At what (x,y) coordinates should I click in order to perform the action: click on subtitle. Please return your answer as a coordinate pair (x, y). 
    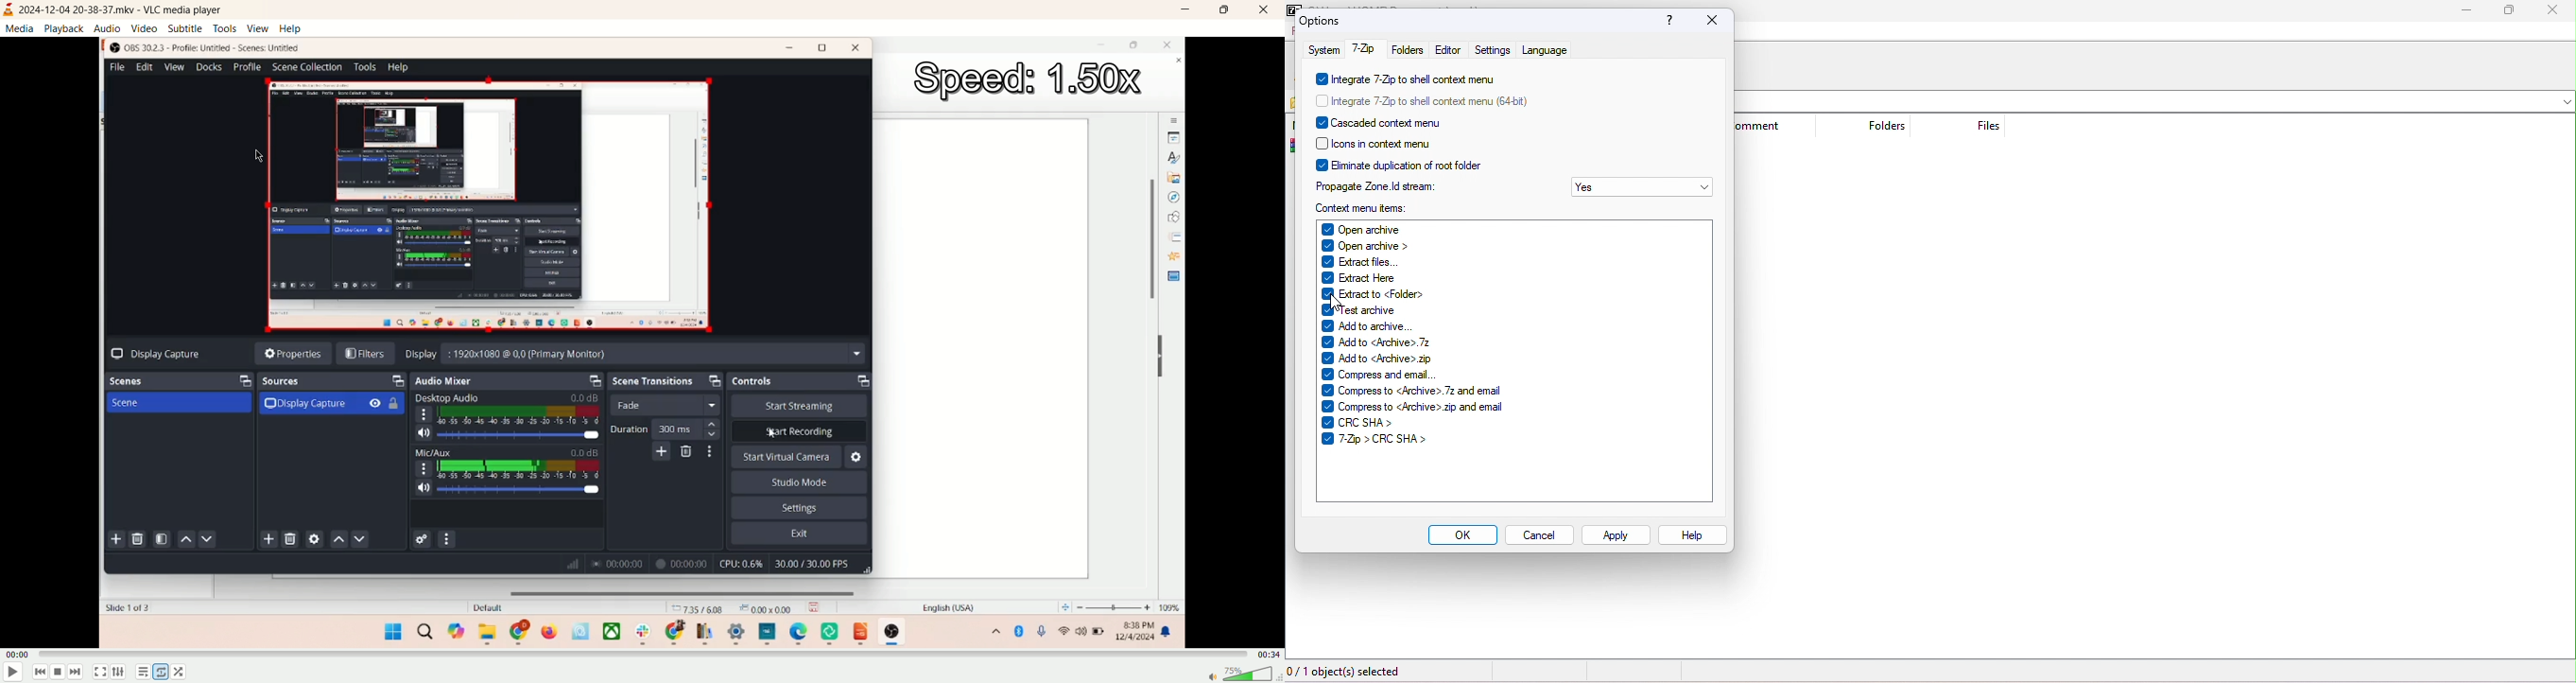
    Looking at the image, I should click on (185, 28).